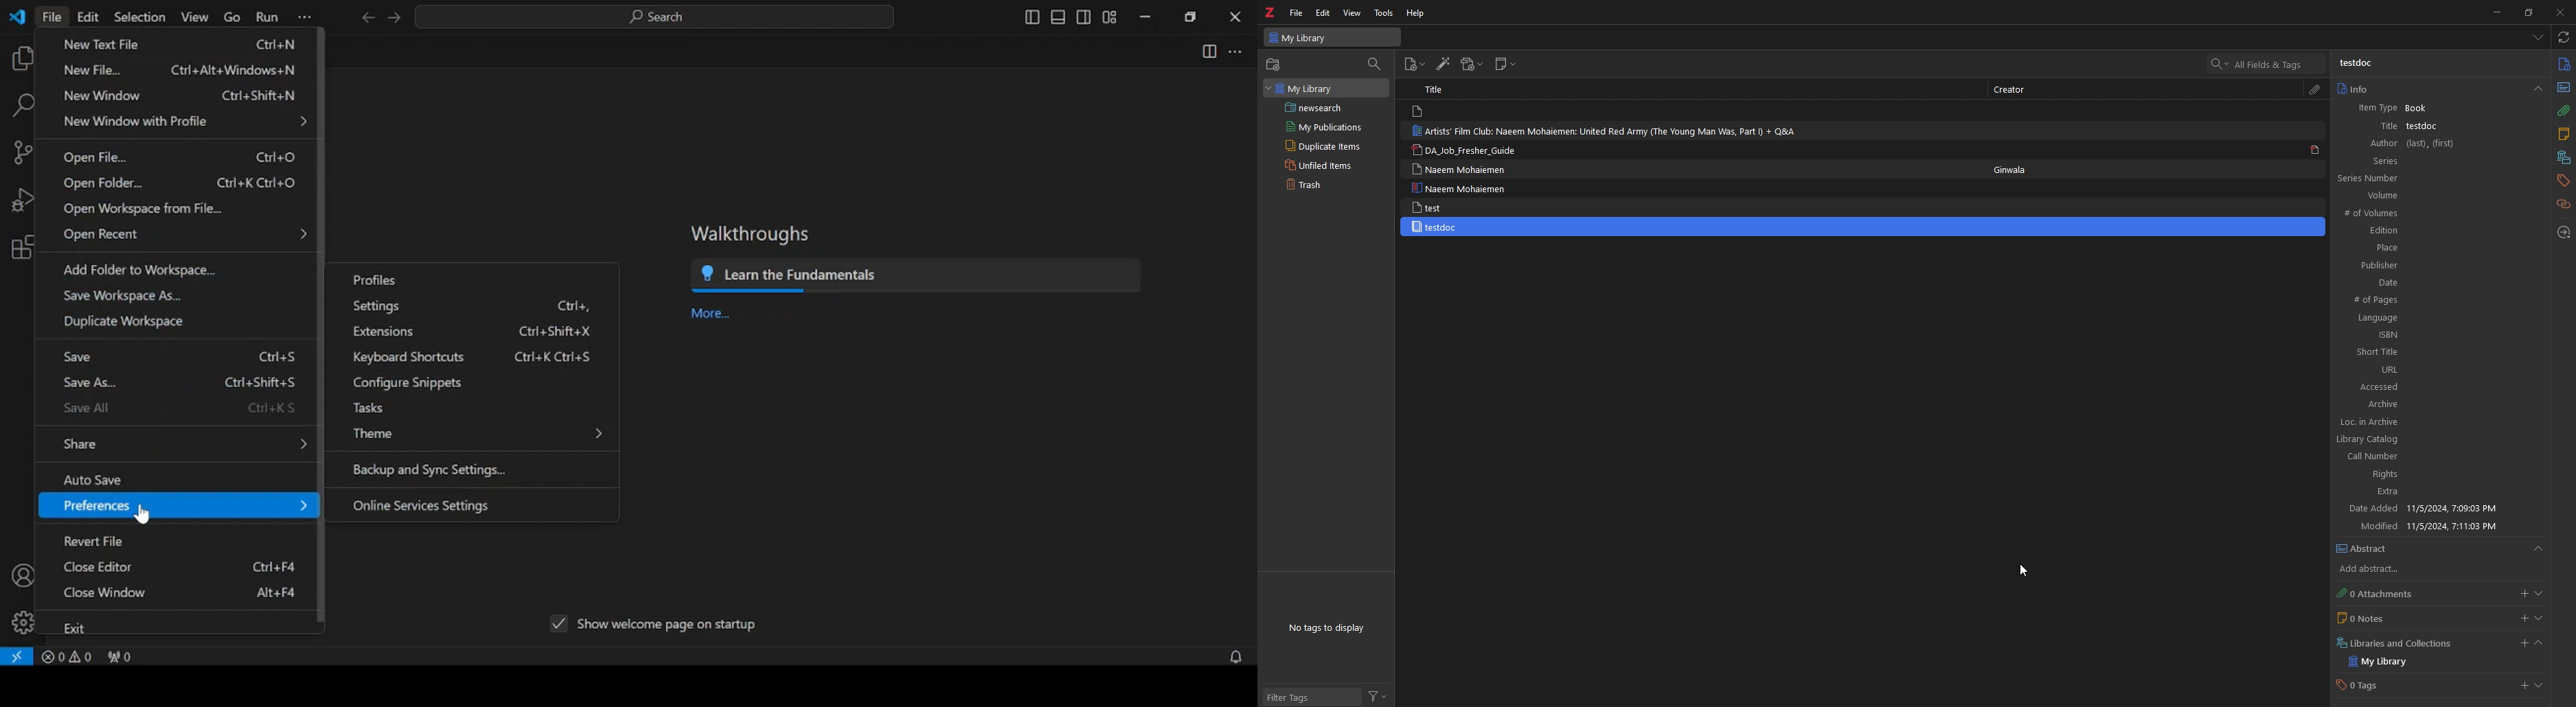 The image size is (2576, 728). Describe the element at coordinates (381, 307) in the screenshot. I see `settings` at that location.